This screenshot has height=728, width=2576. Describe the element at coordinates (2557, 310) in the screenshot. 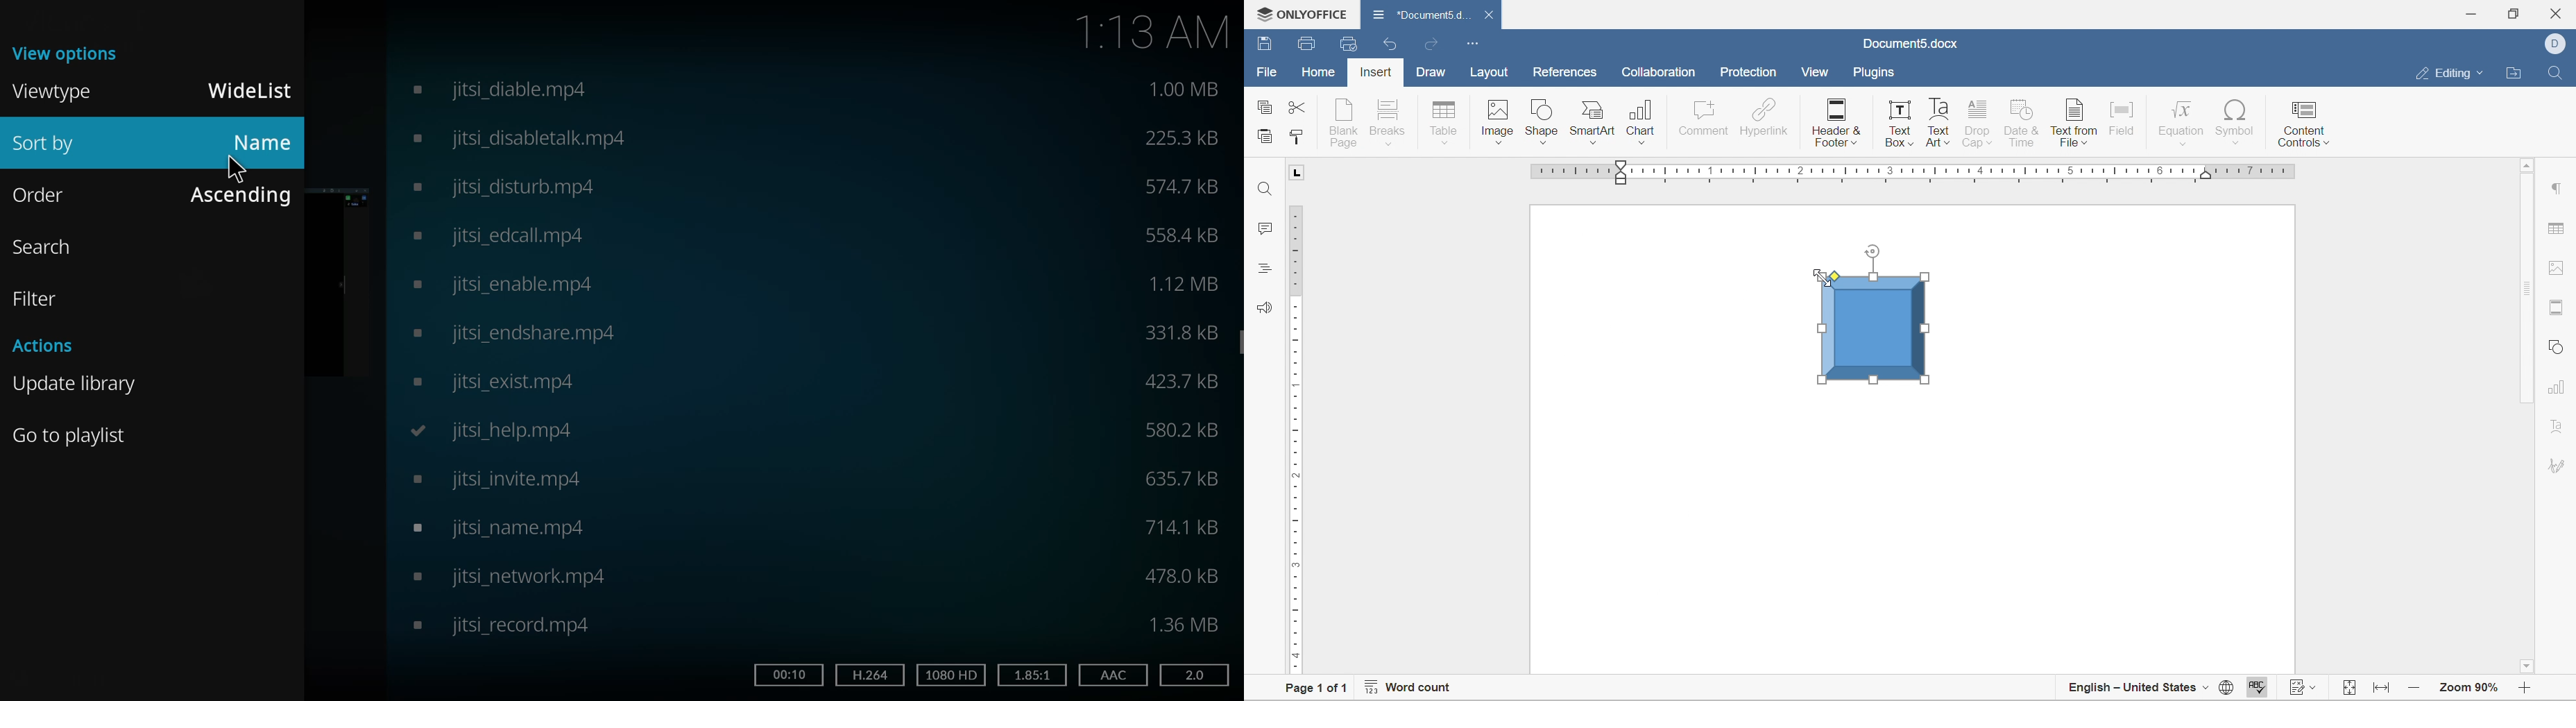

I see `header and footer settings` at that location.